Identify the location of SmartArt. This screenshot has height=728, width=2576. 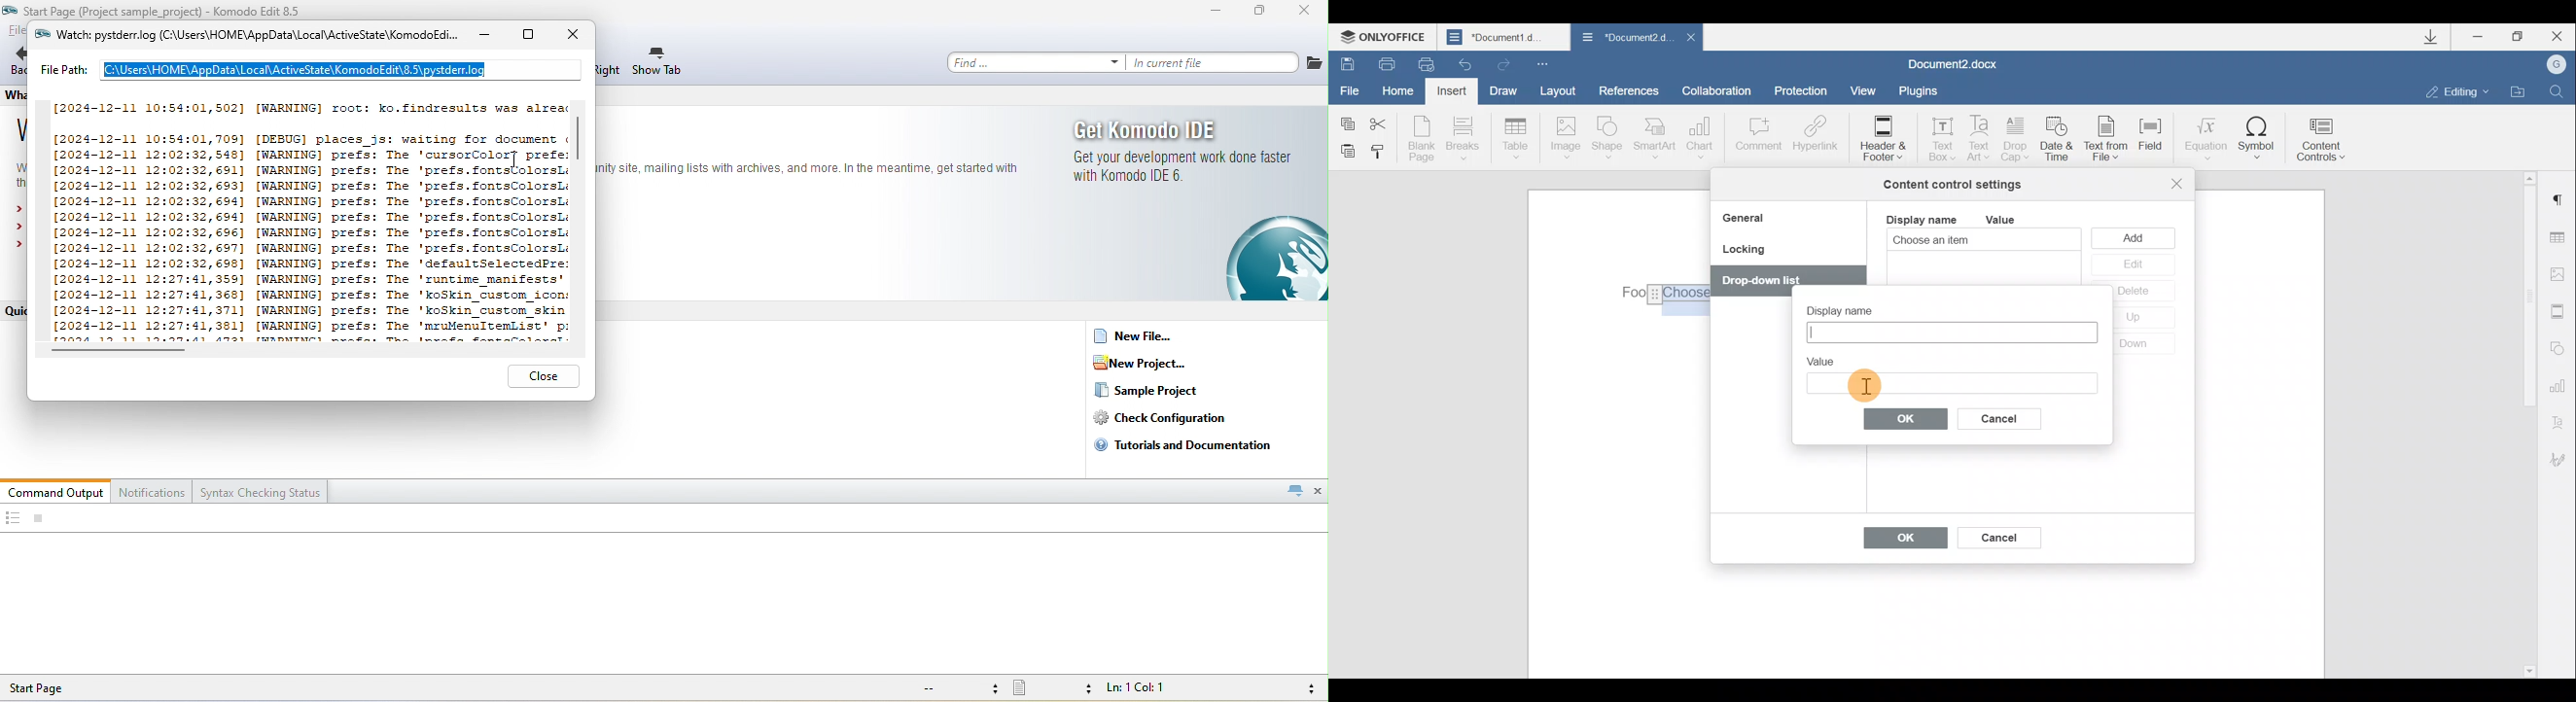
(1655, 137).